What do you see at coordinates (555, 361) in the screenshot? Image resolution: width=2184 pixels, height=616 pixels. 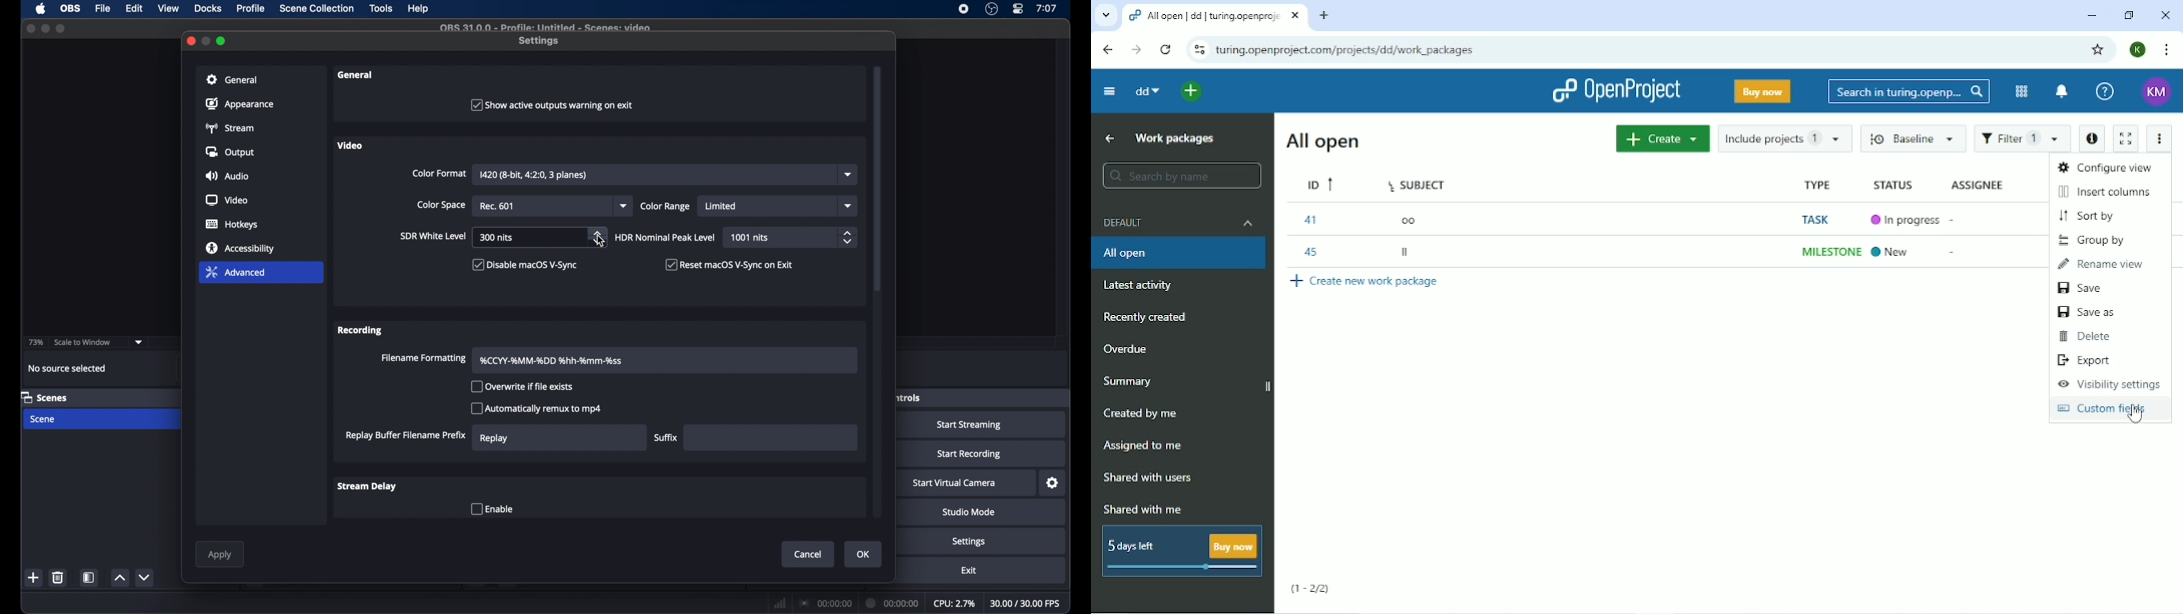 I see `filename` at bounding box center [555, 361].